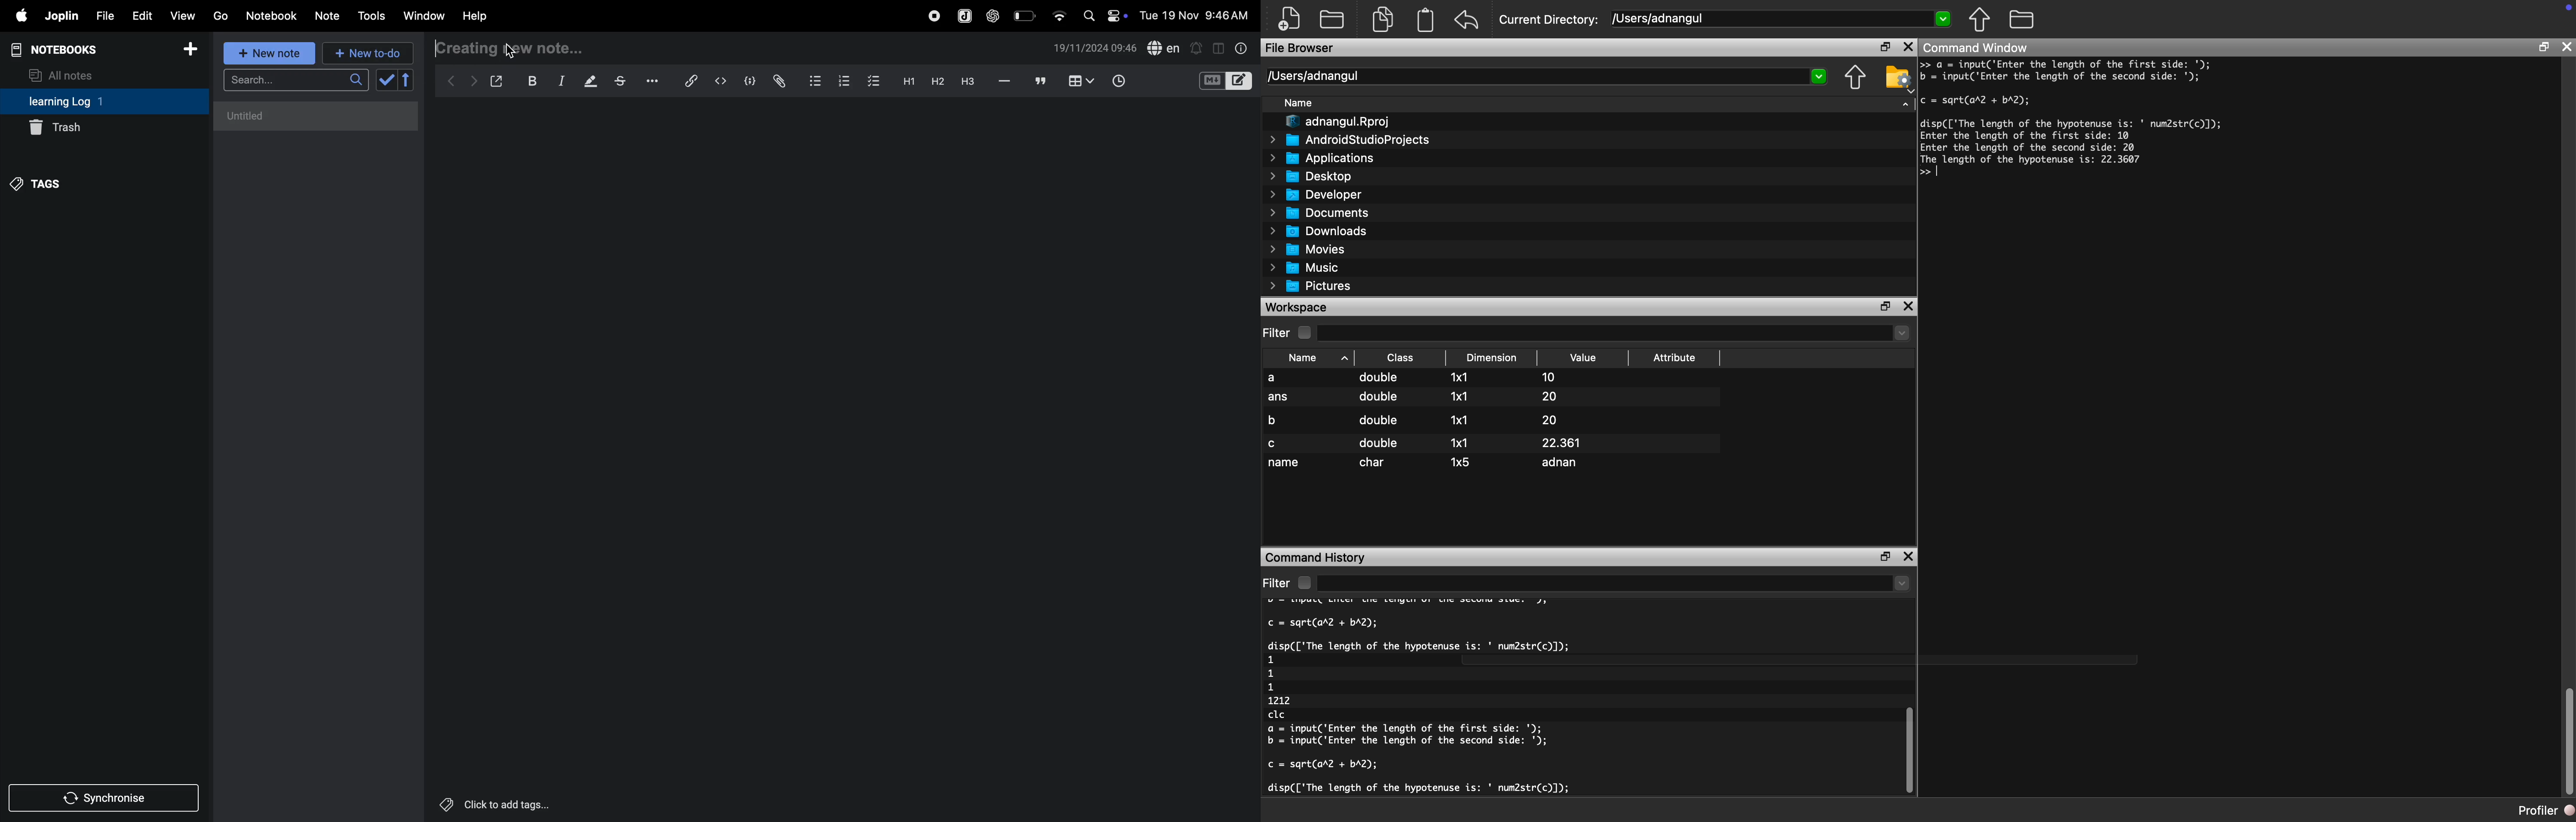  I want to click on chatgpt, so click(993, 14).